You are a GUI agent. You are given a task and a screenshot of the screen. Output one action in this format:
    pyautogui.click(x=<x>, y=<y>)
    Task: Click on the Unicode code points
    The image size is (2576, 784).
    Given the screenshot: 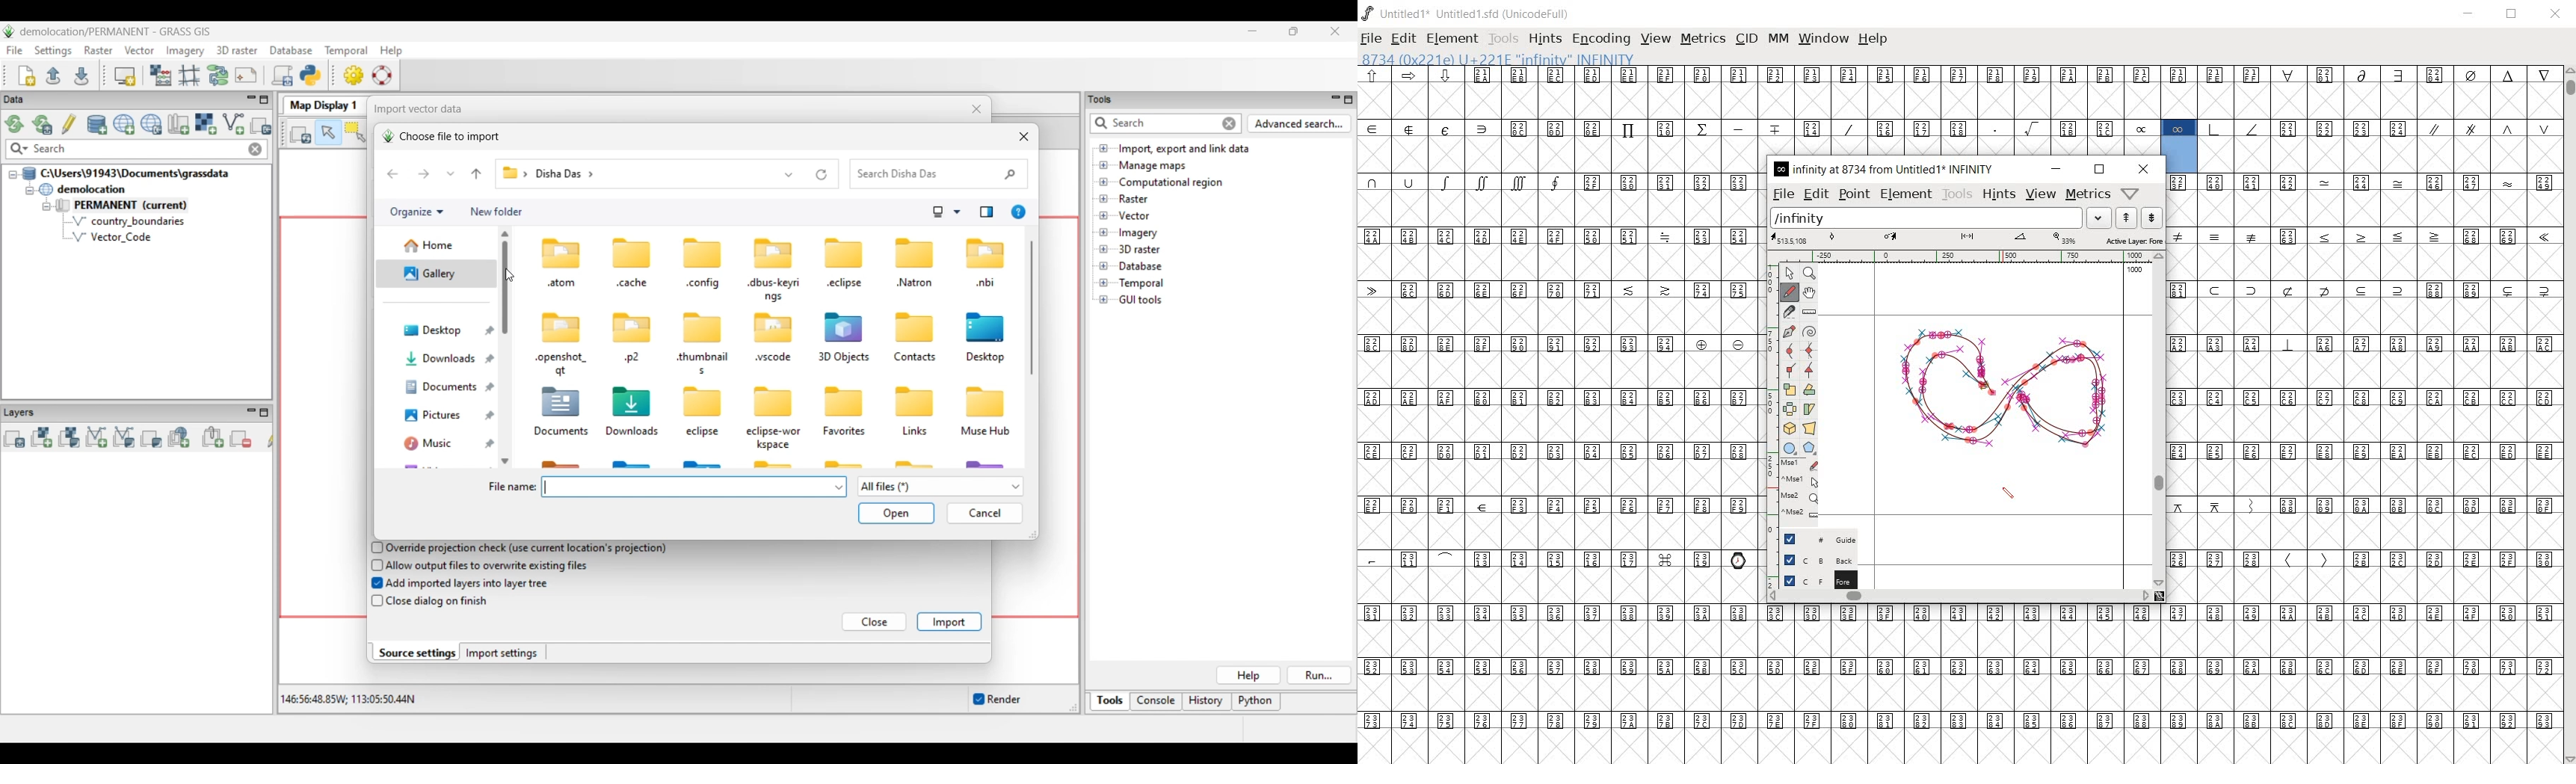 What is the action you would take?
    pyautogui.click(x=2222, y=559)
    